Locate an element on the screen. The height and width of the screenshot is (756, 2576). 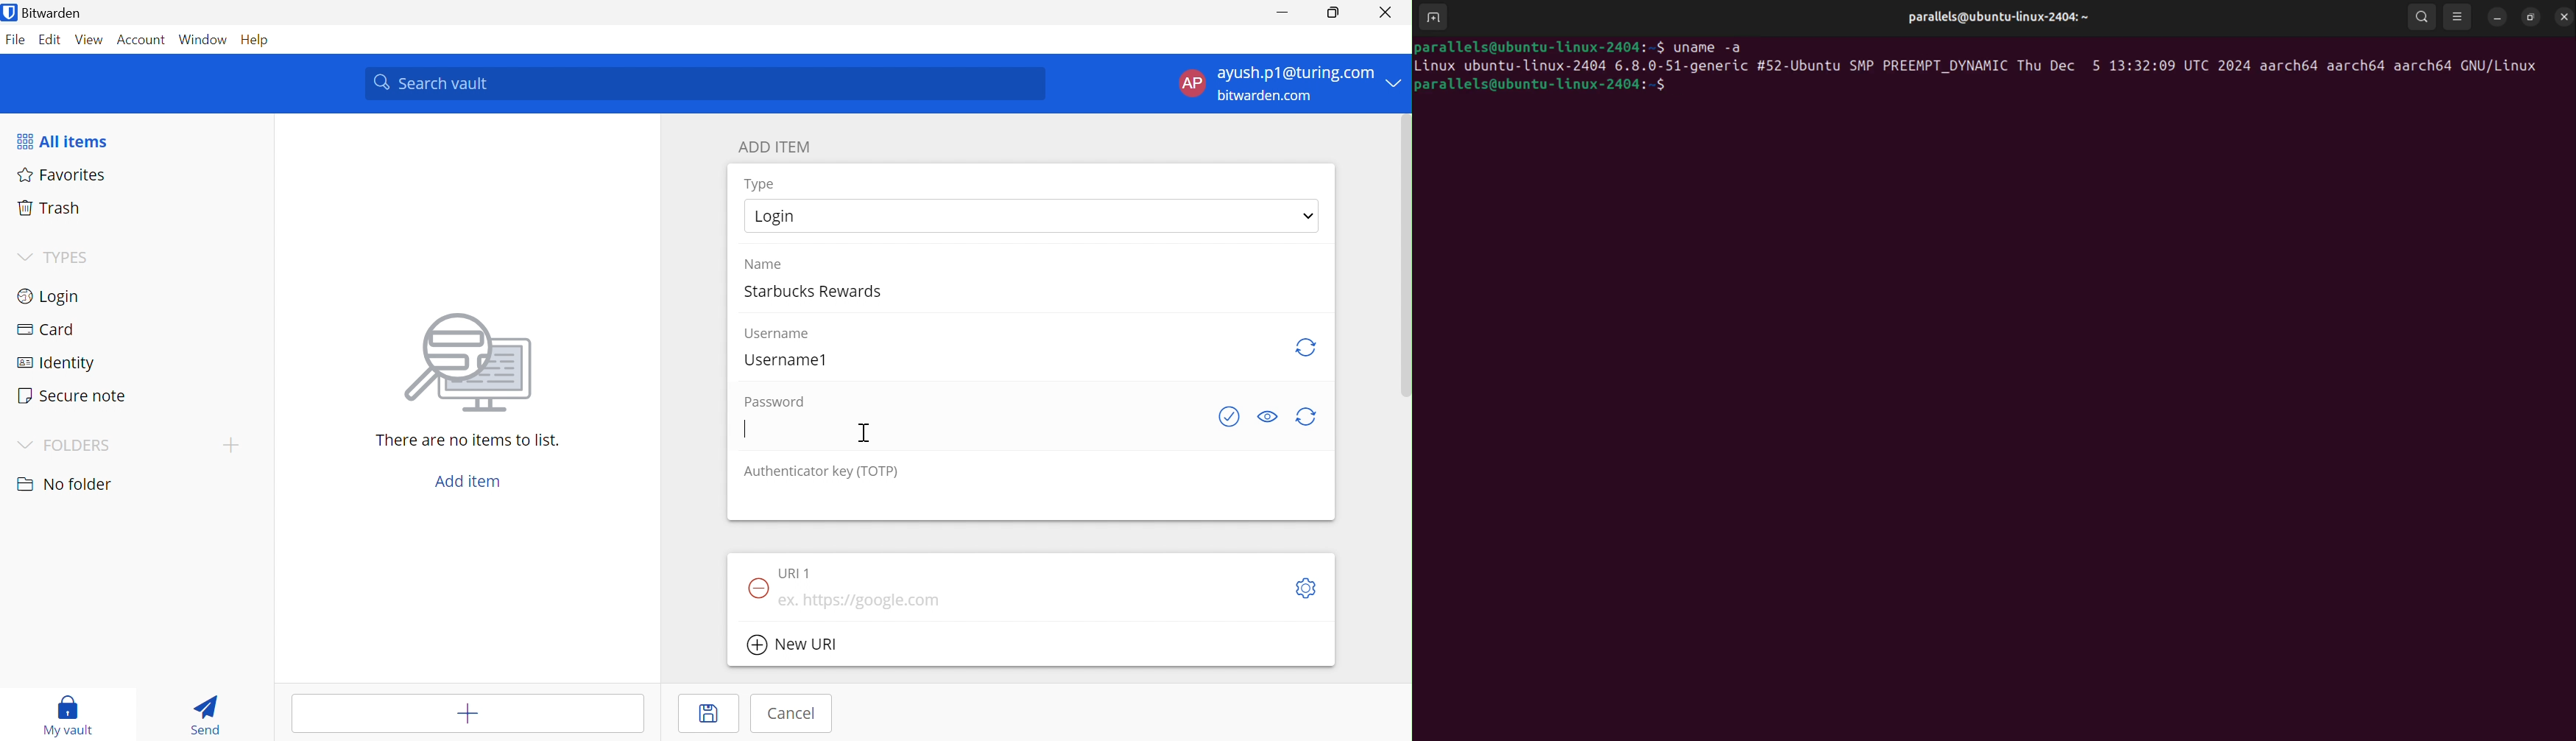
Name is located at coordinates (763, 263).